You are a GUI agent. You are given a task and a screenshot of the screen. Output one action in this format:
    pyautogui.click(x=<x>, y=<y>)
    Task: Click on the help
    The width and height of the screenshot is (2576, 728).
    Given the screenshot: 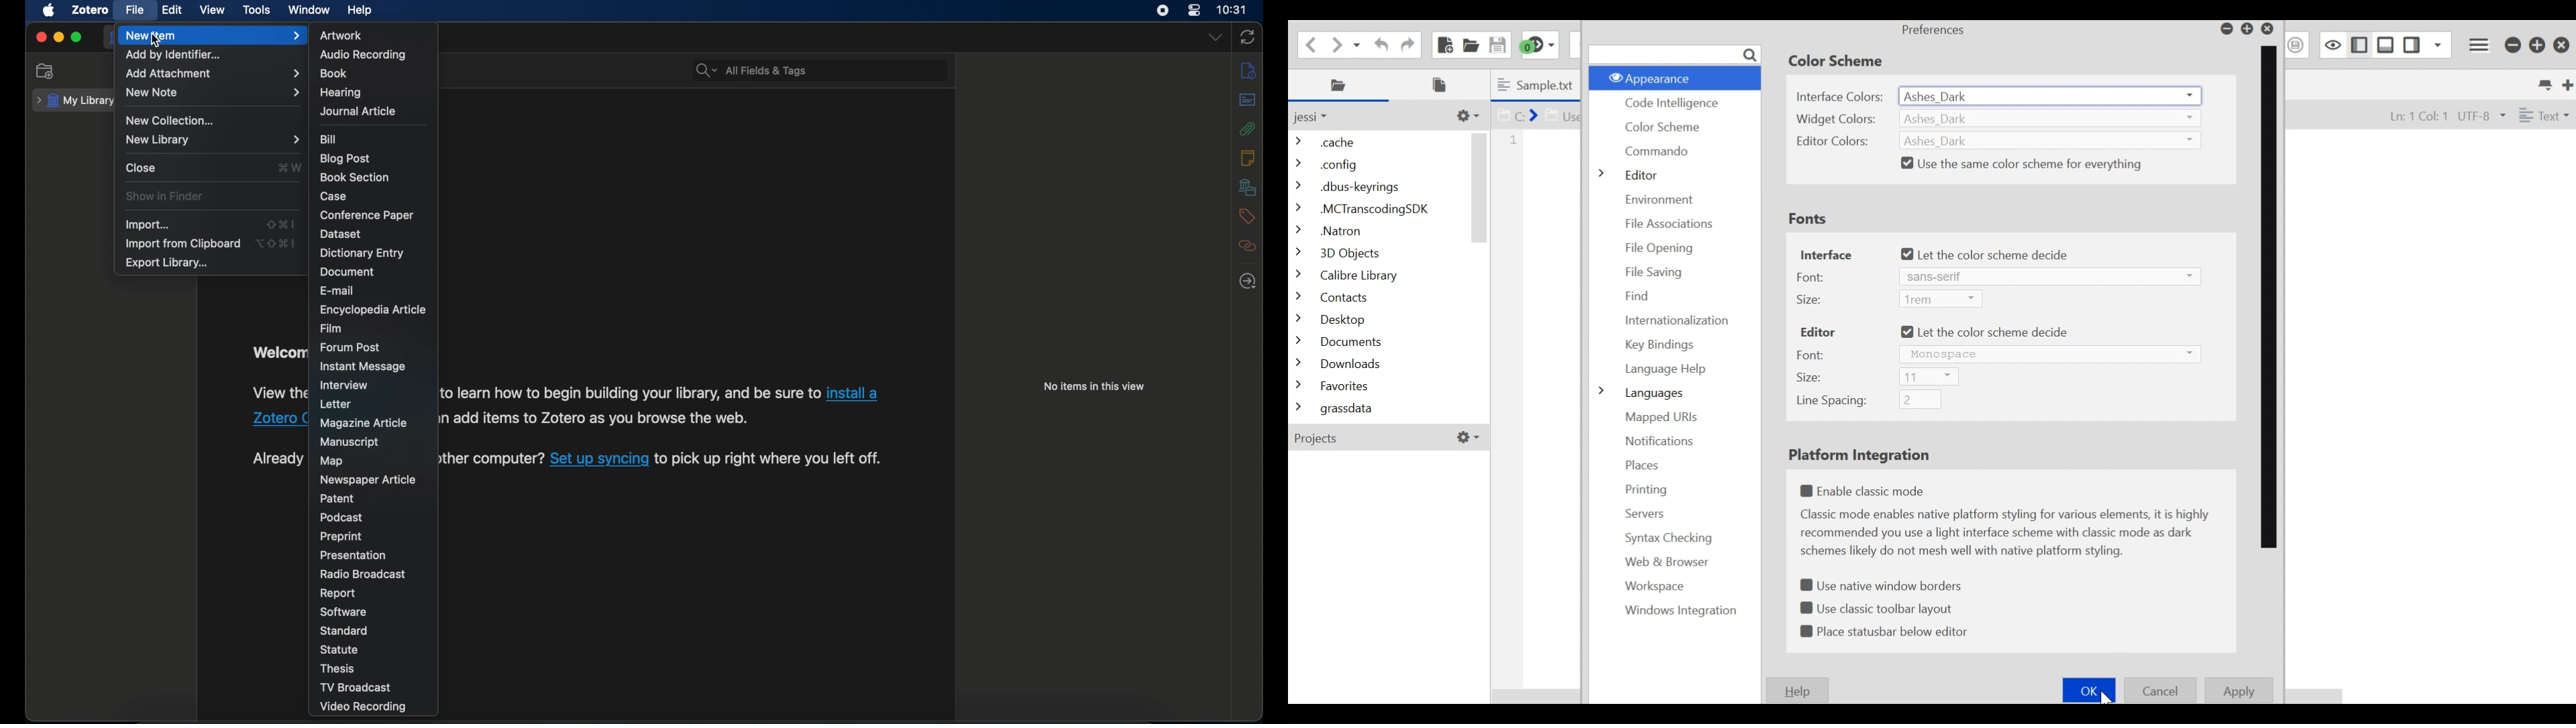 What is the action you would take?
    pyautogui.click(x=360, y=11)
    